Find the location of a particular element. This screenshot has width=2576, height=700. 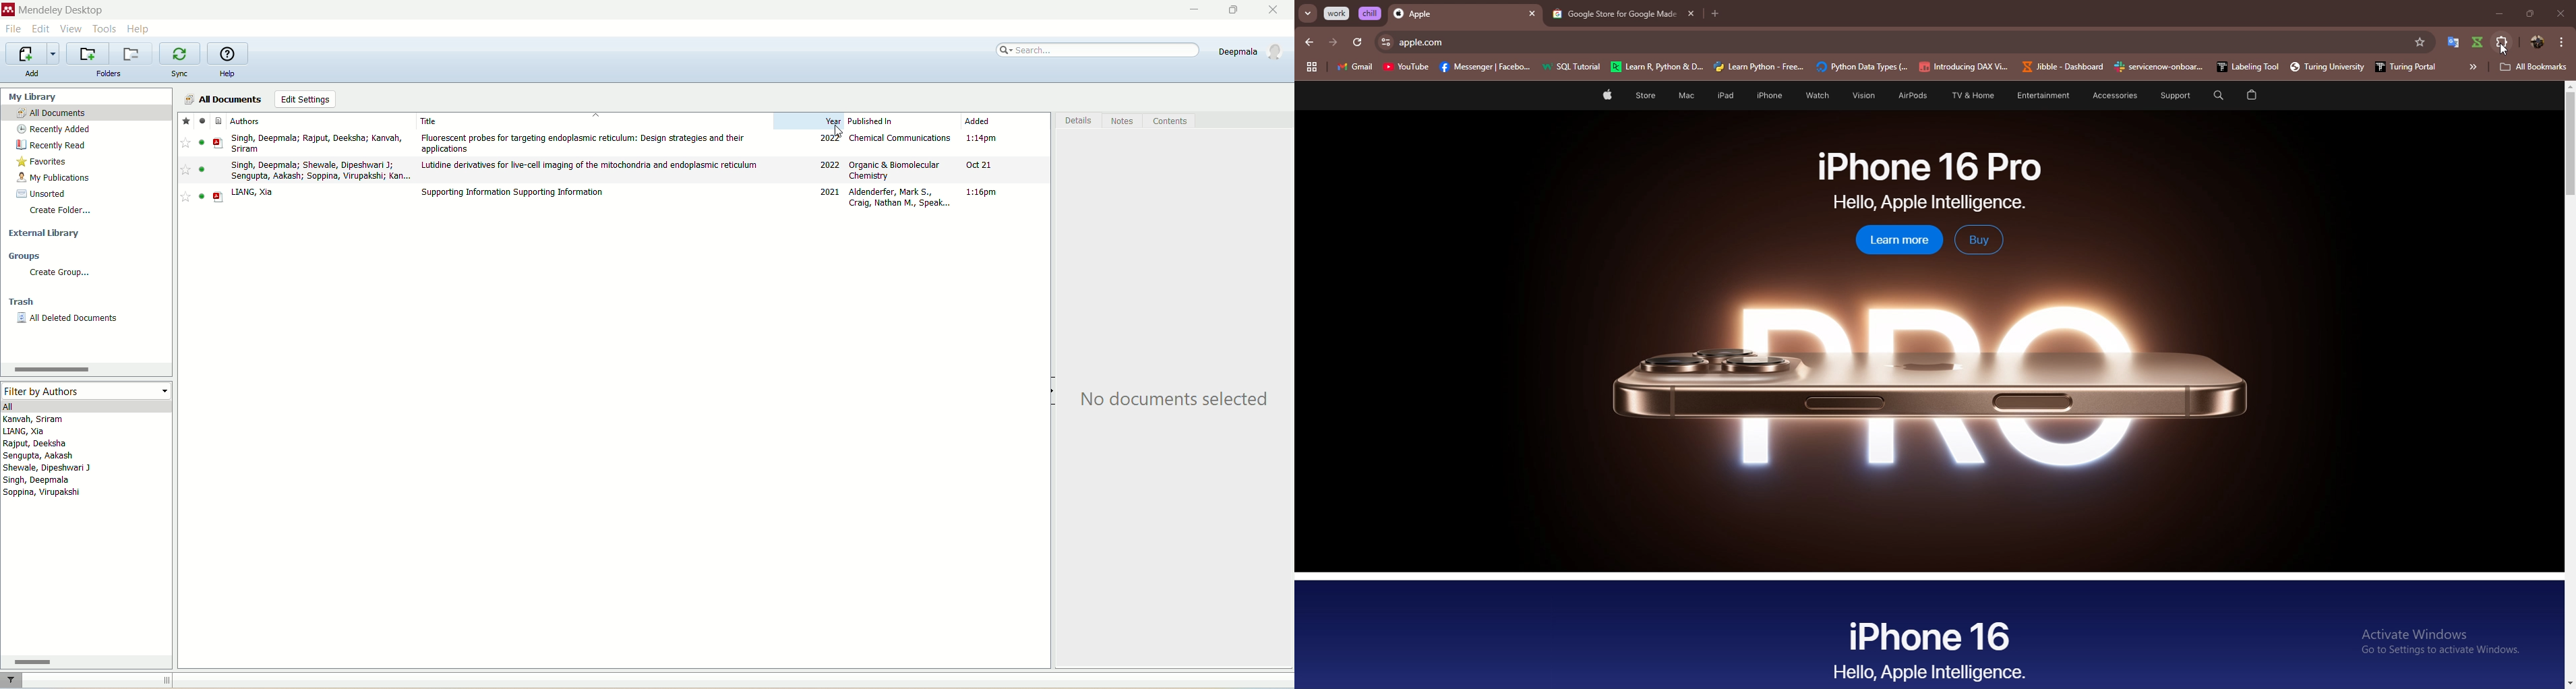

edit settings is located at coordinates (305, 100).